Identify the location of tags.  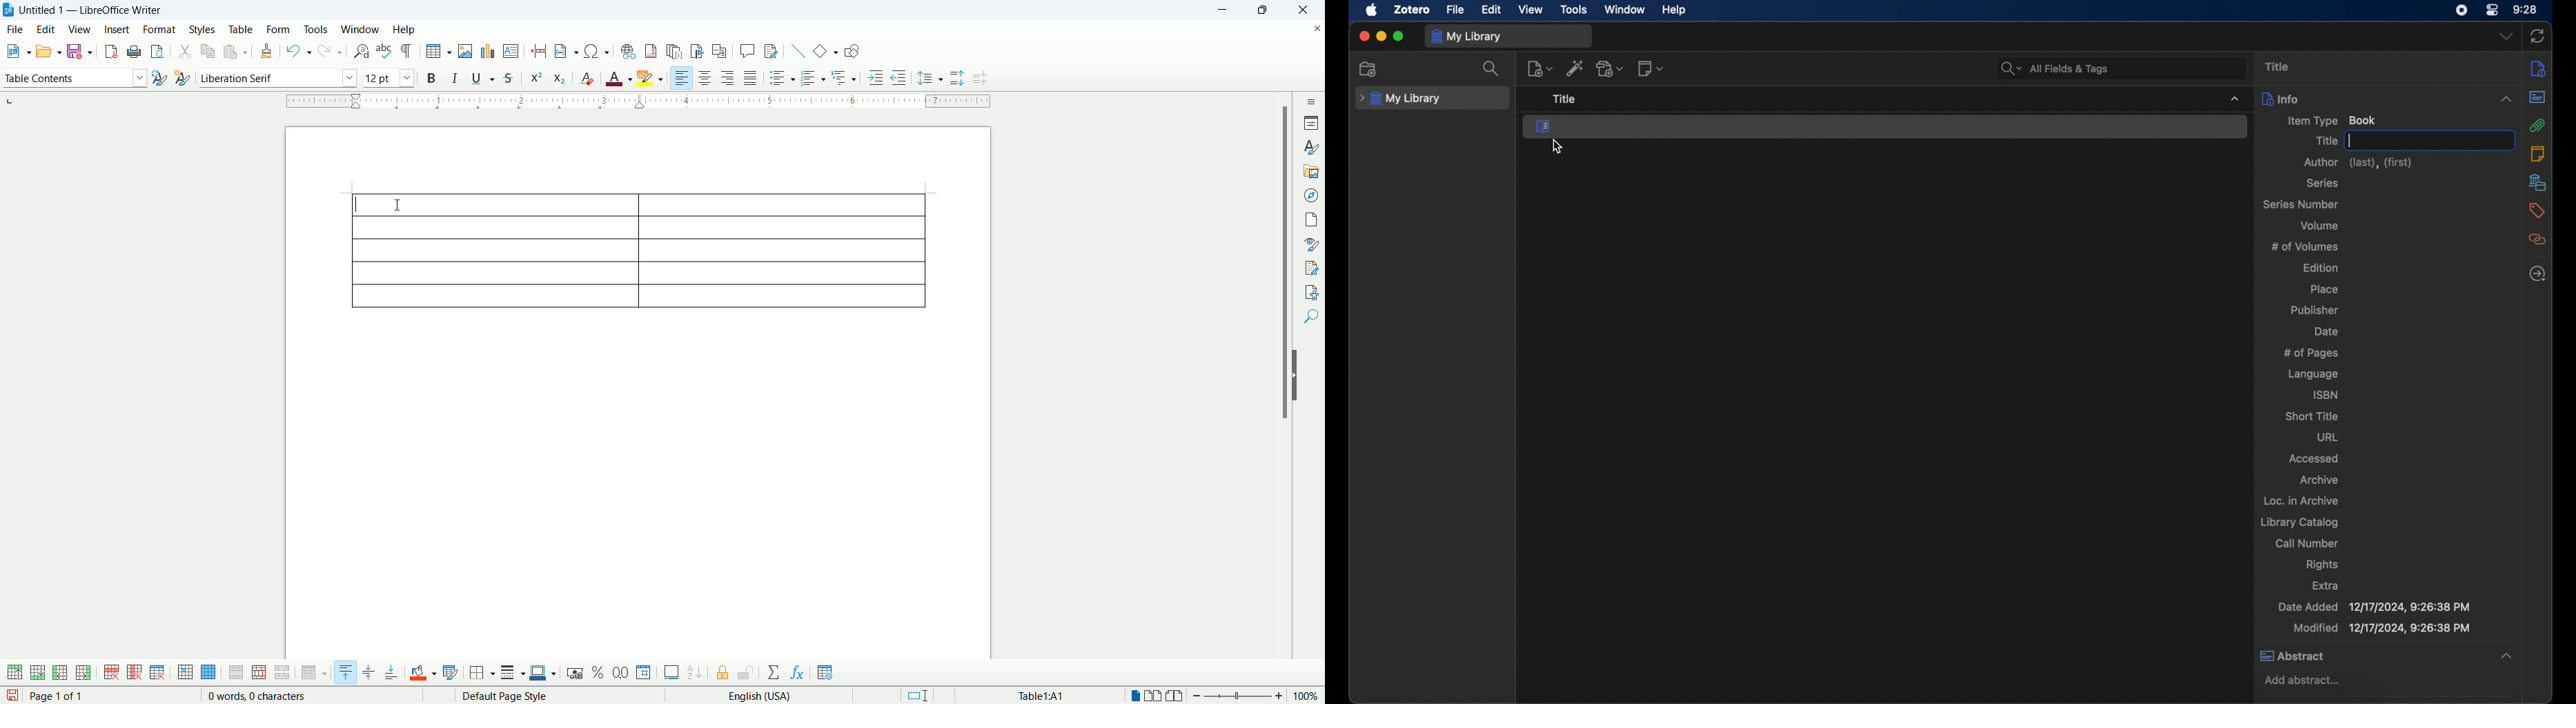
(2536, 211).